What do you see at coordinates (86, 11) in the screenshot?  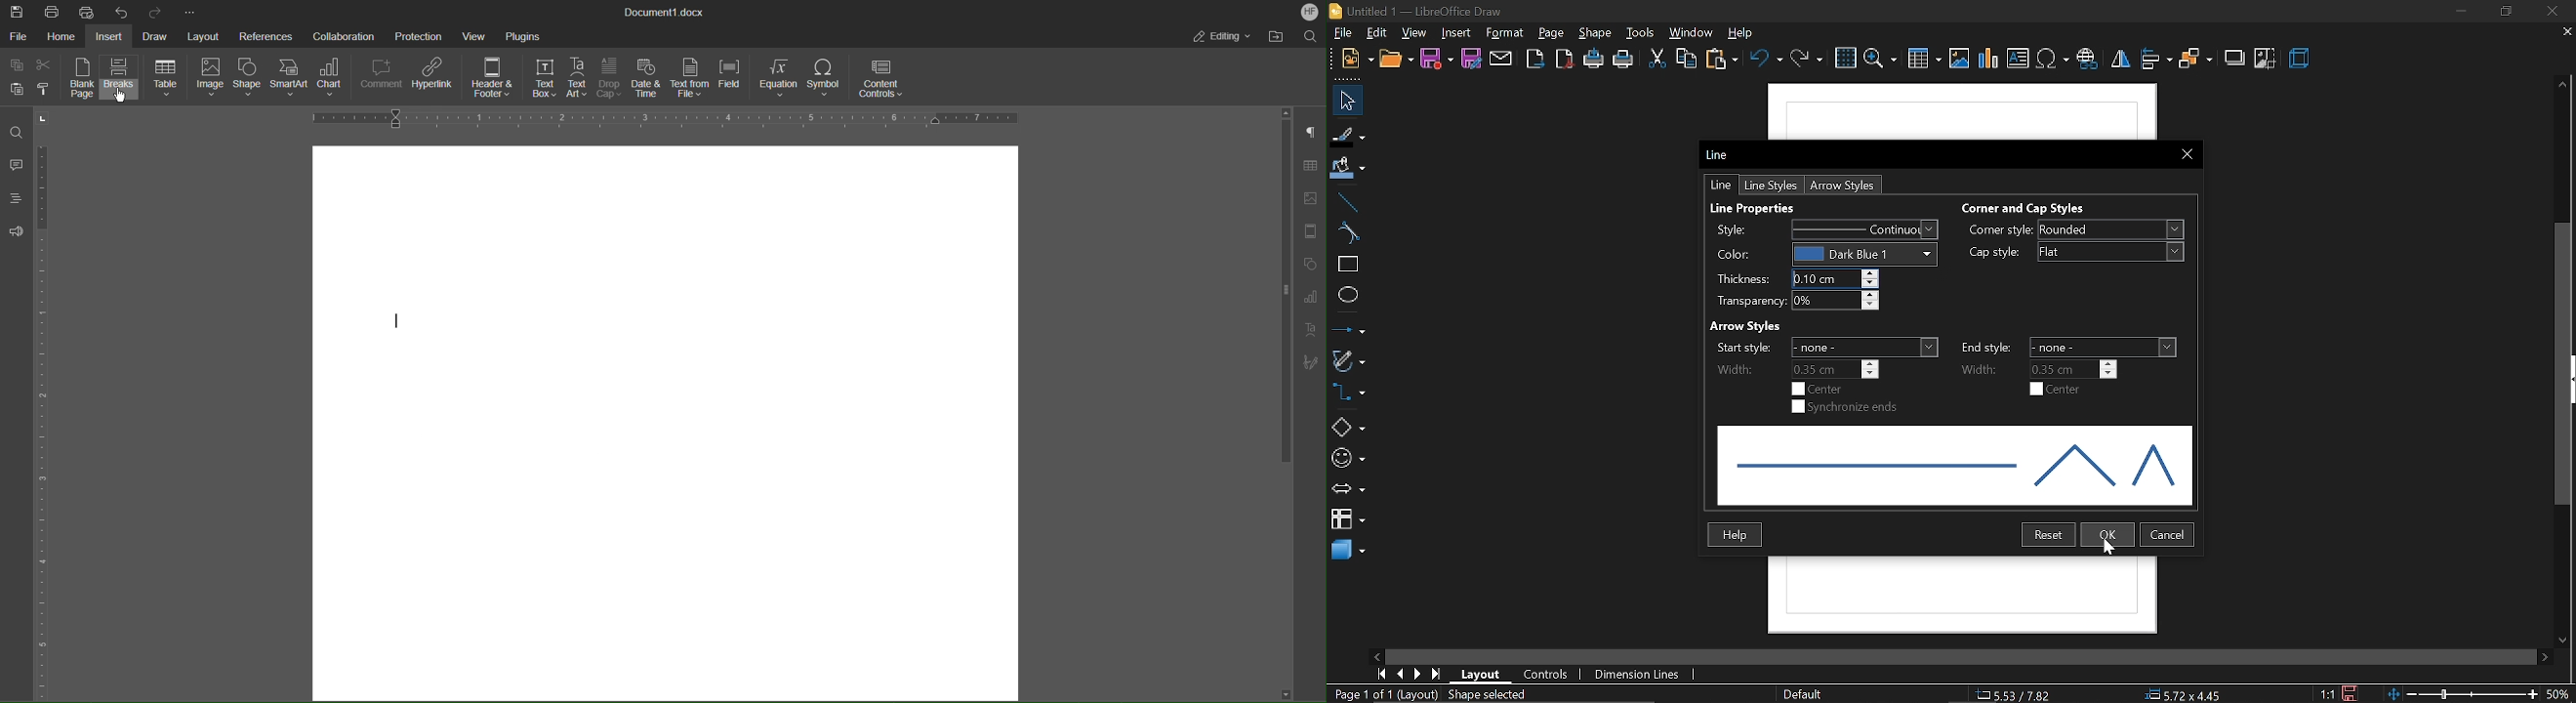 I see `Quick Print` at bounding box center [86, 11].